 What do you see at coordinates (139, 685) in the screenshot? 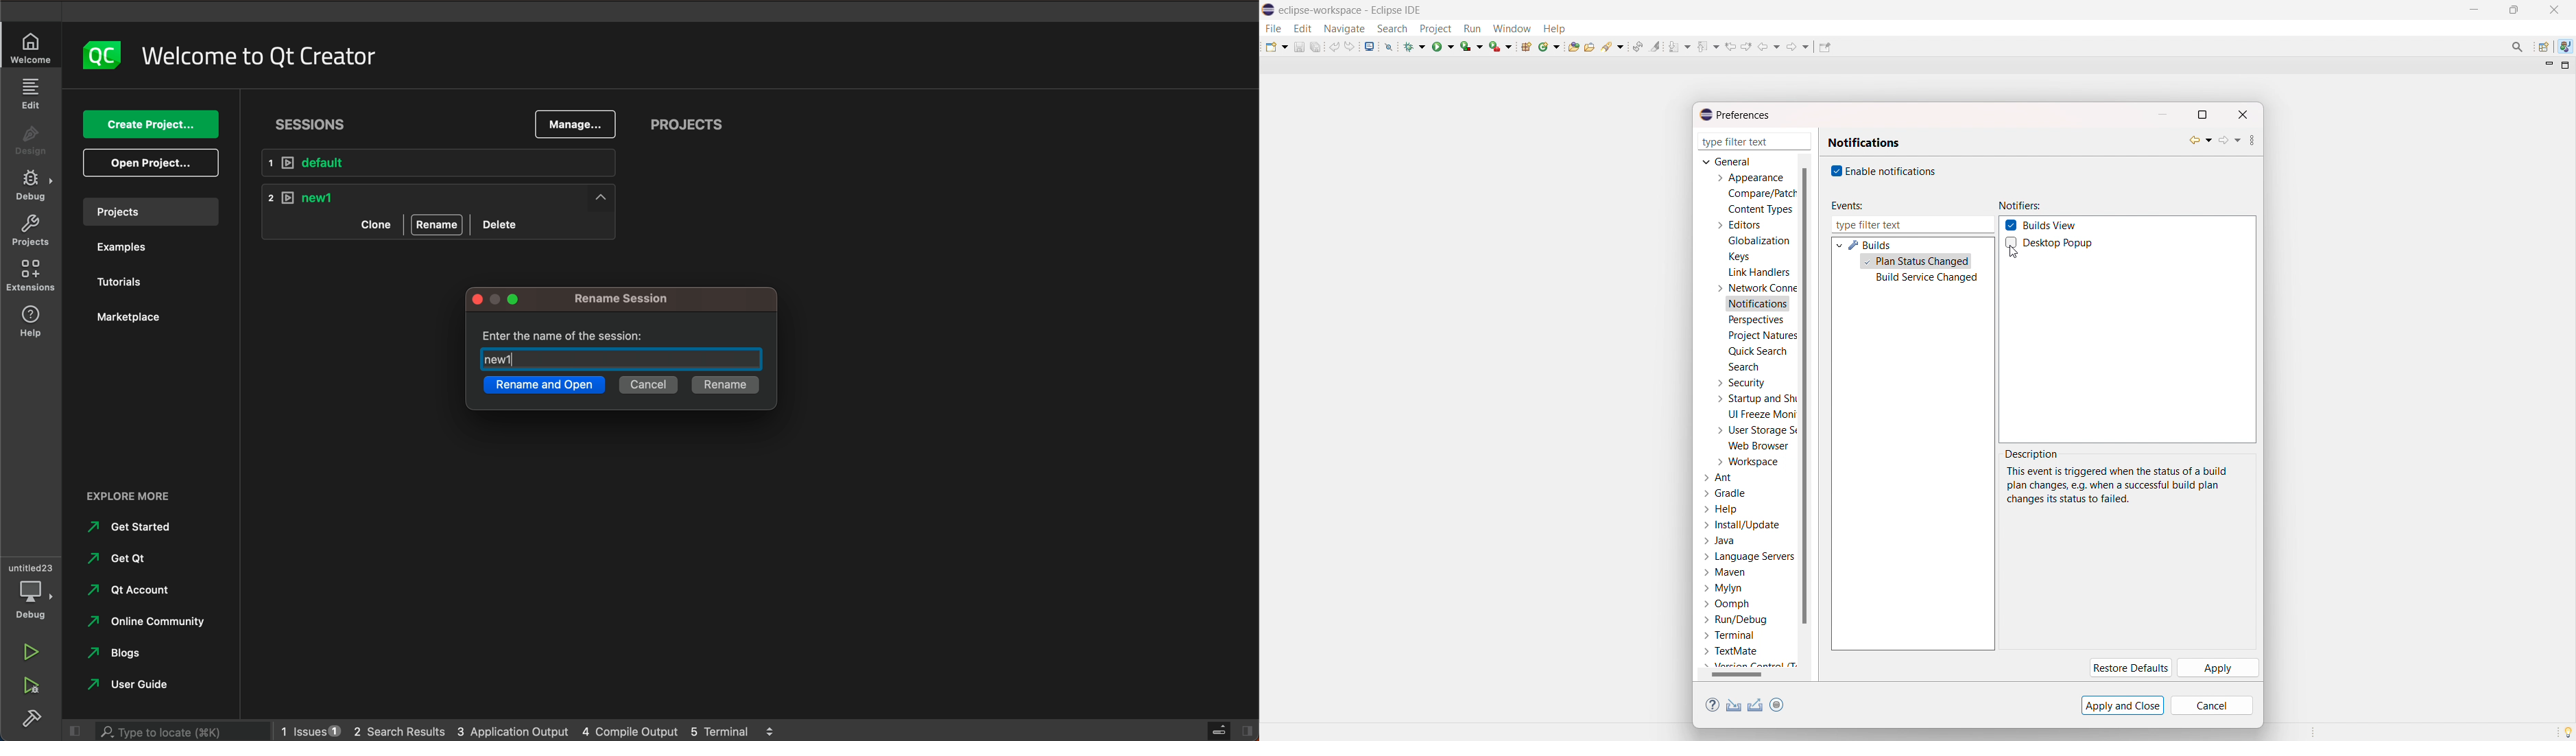
I see `user guide` at bounding box center [139, 685].